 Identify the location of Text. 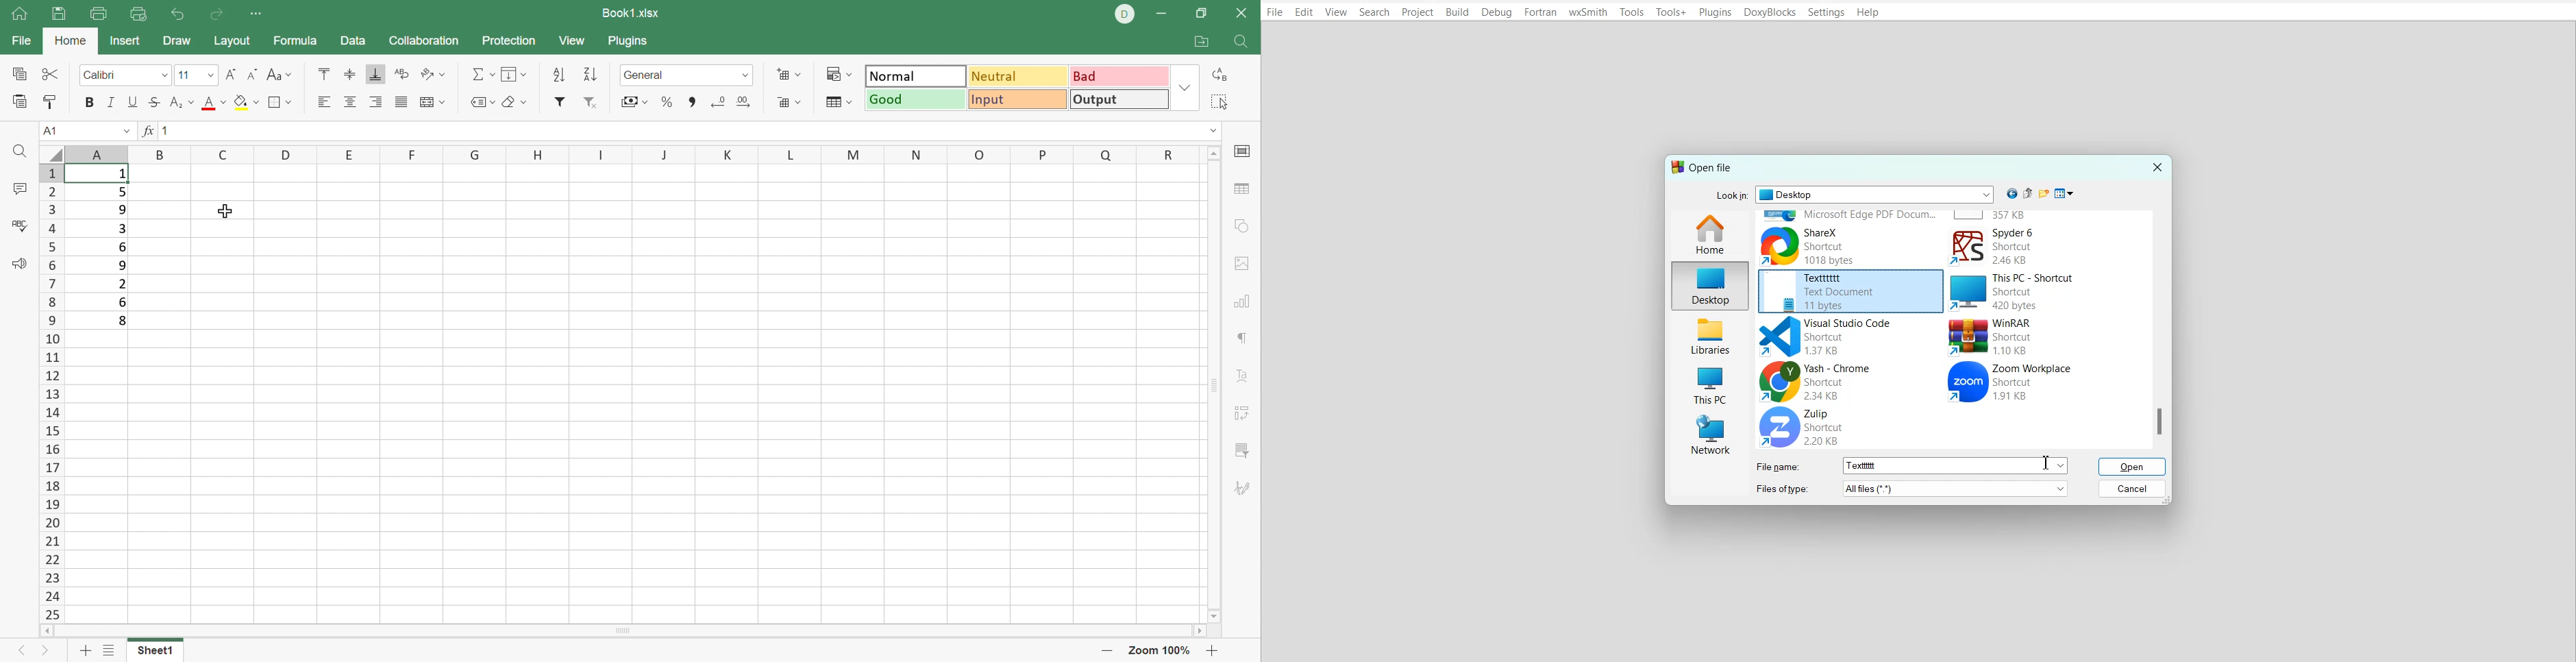
(1704, 167).